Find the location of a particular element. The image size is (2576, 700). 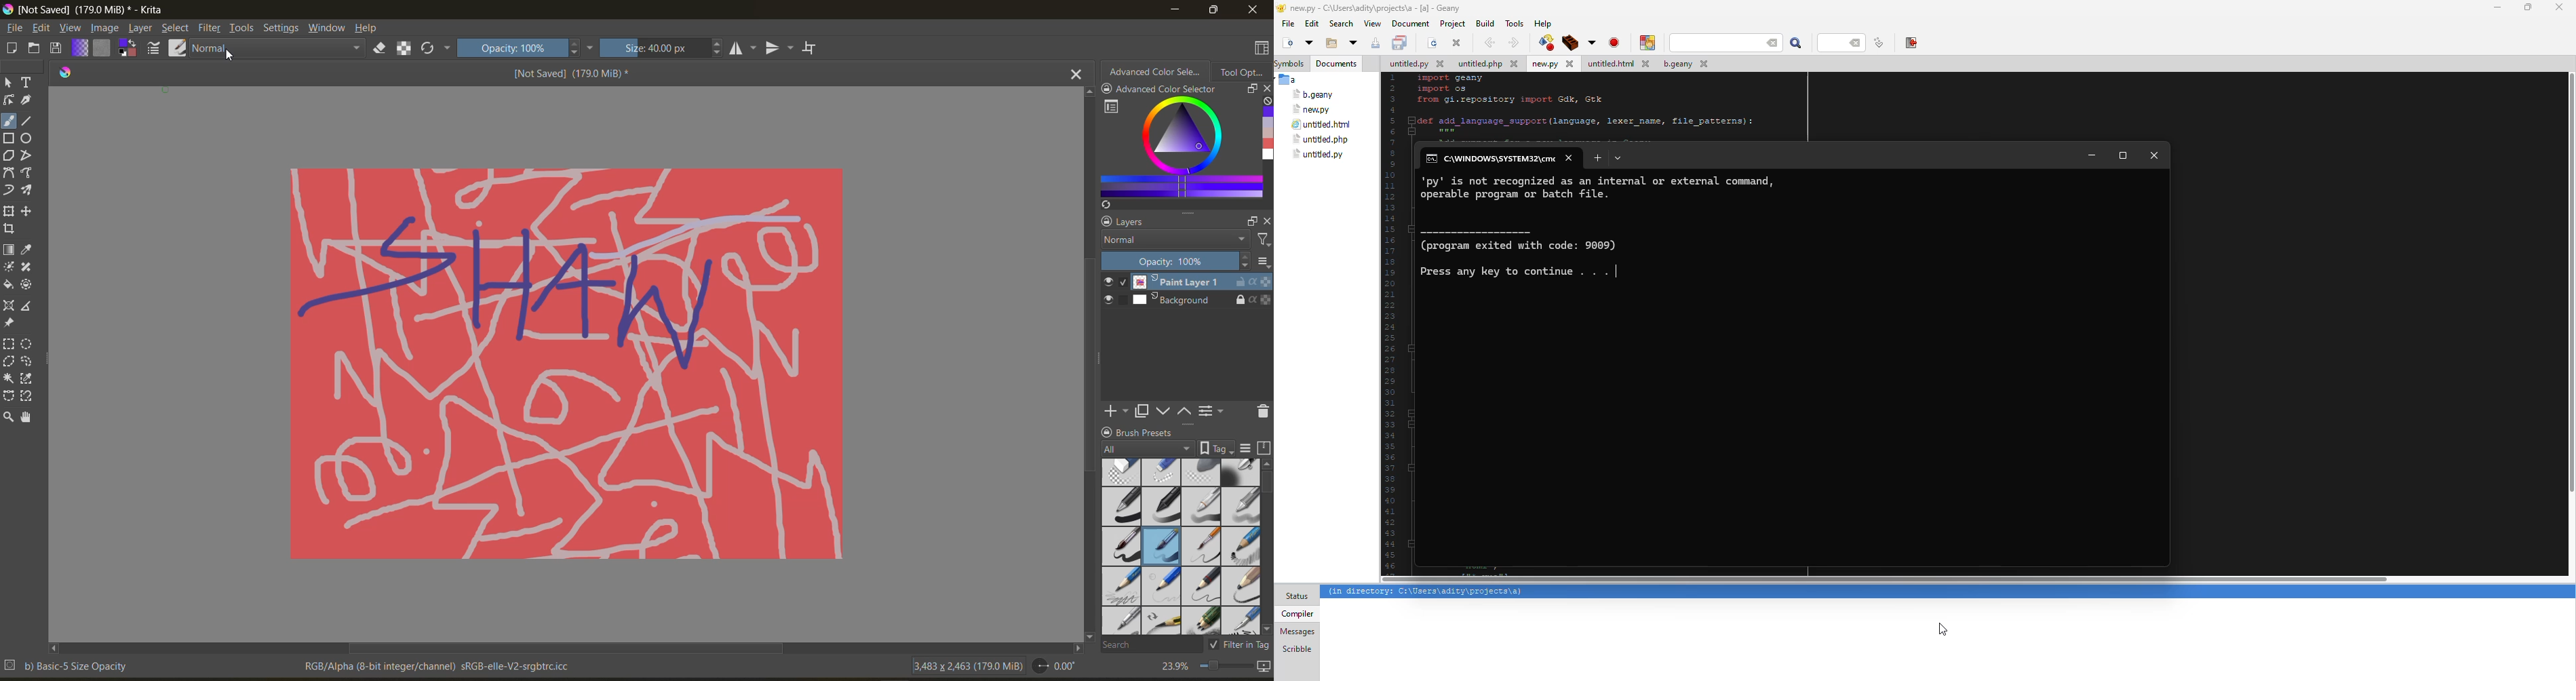

Opacity: 100% is located at coordinates (1177, 262).